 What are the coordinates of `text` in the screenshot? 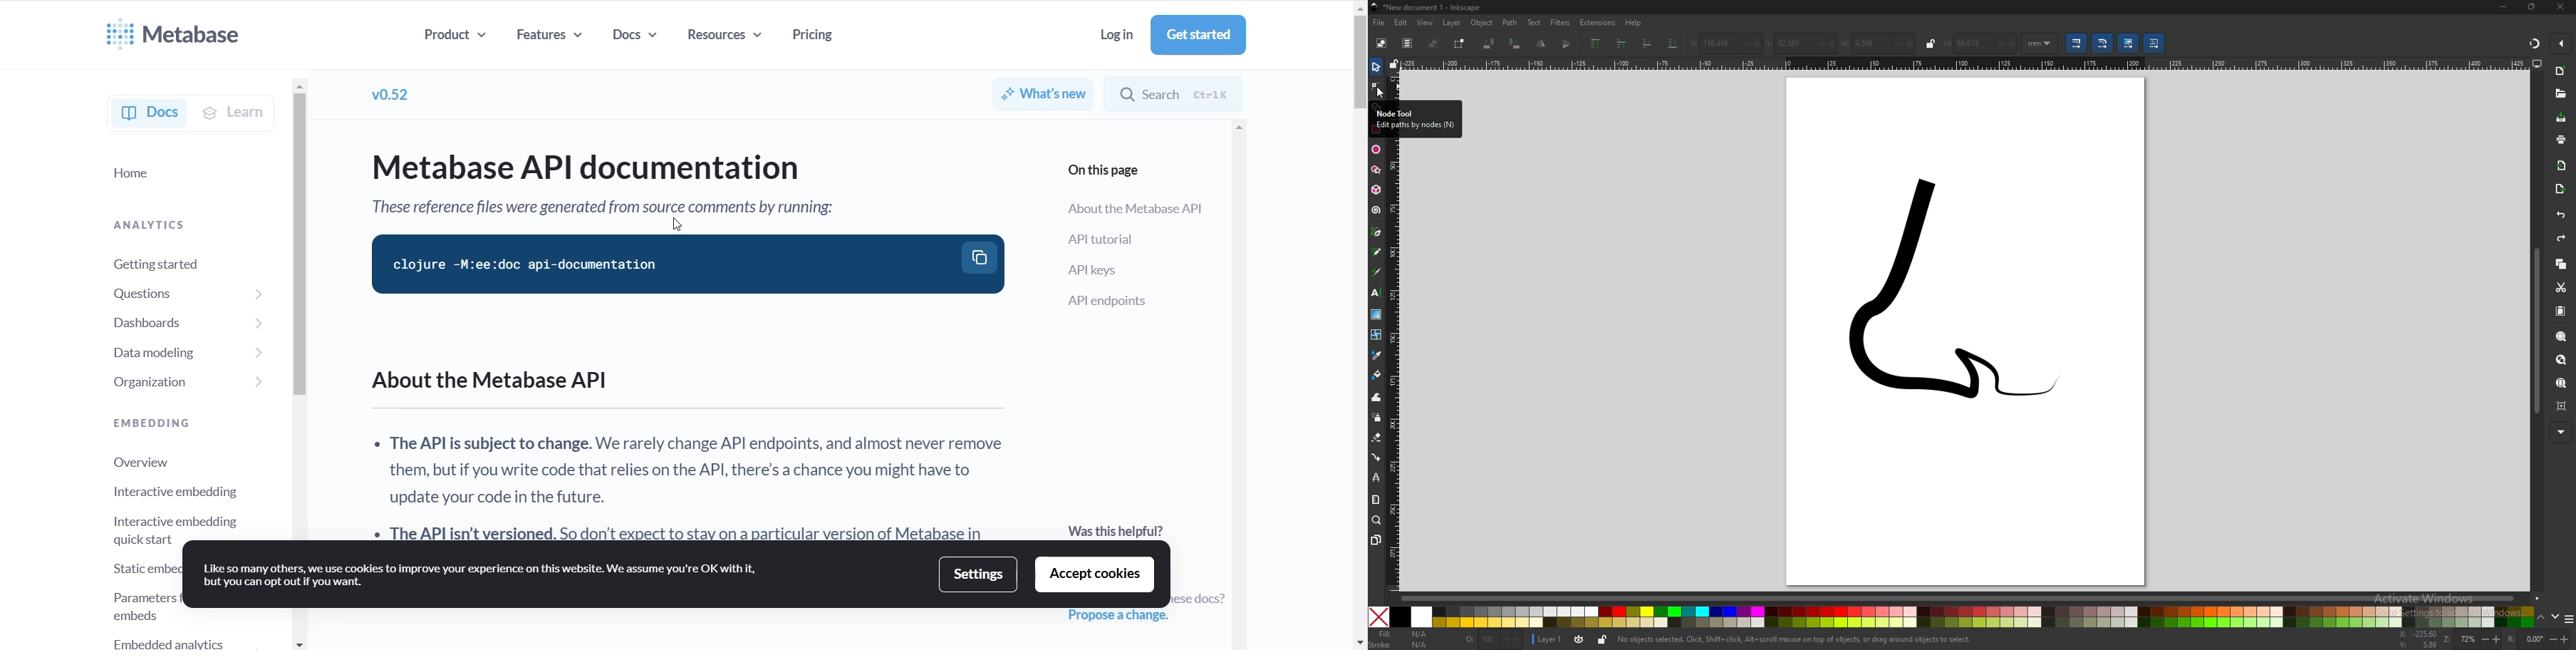 It's located at (1377, 293).